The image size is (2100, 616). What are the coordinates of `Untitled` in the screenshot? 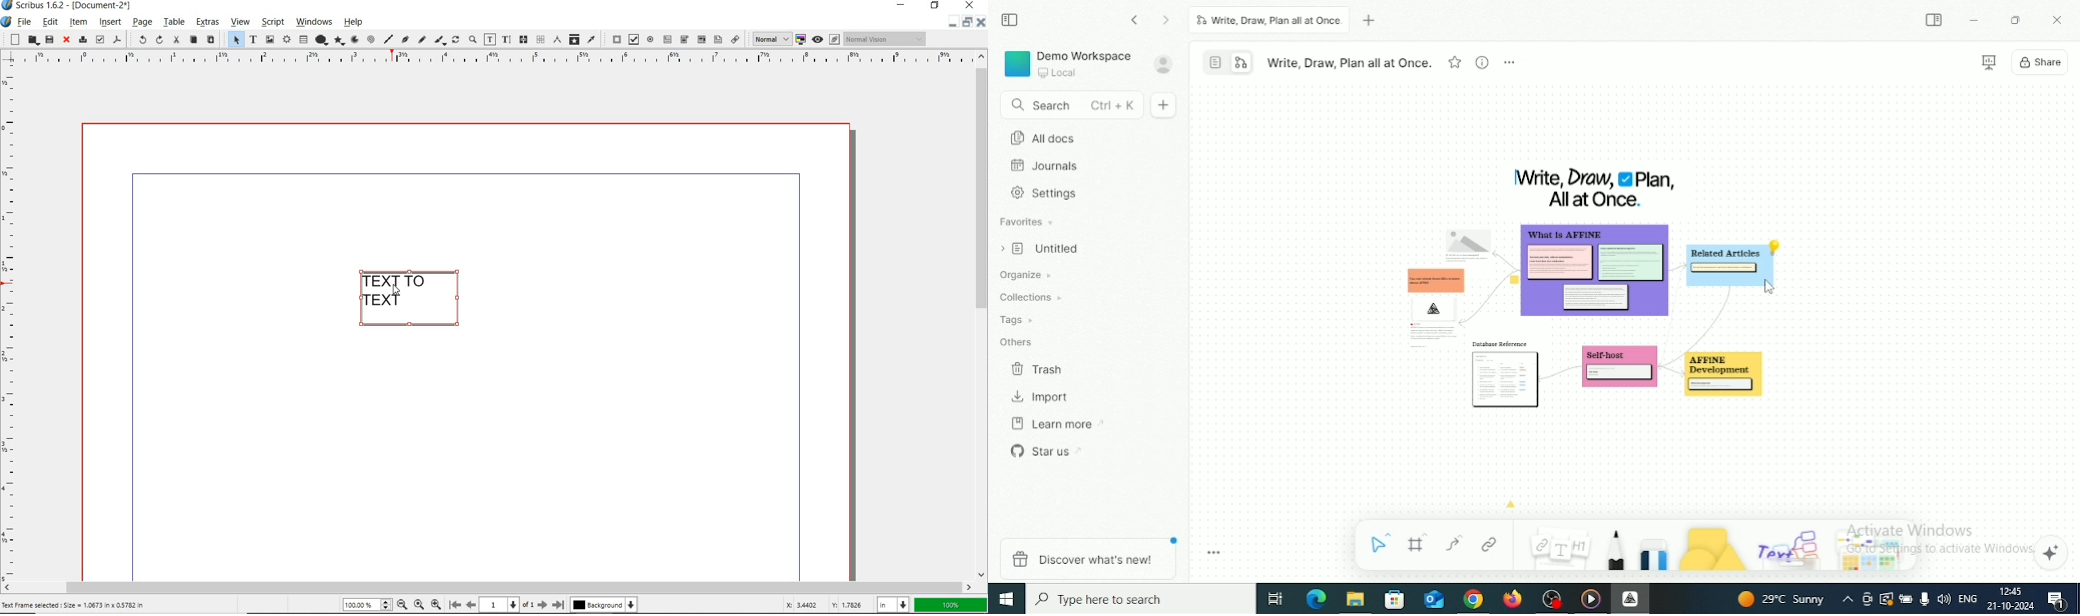 It's located at (1045, 250).